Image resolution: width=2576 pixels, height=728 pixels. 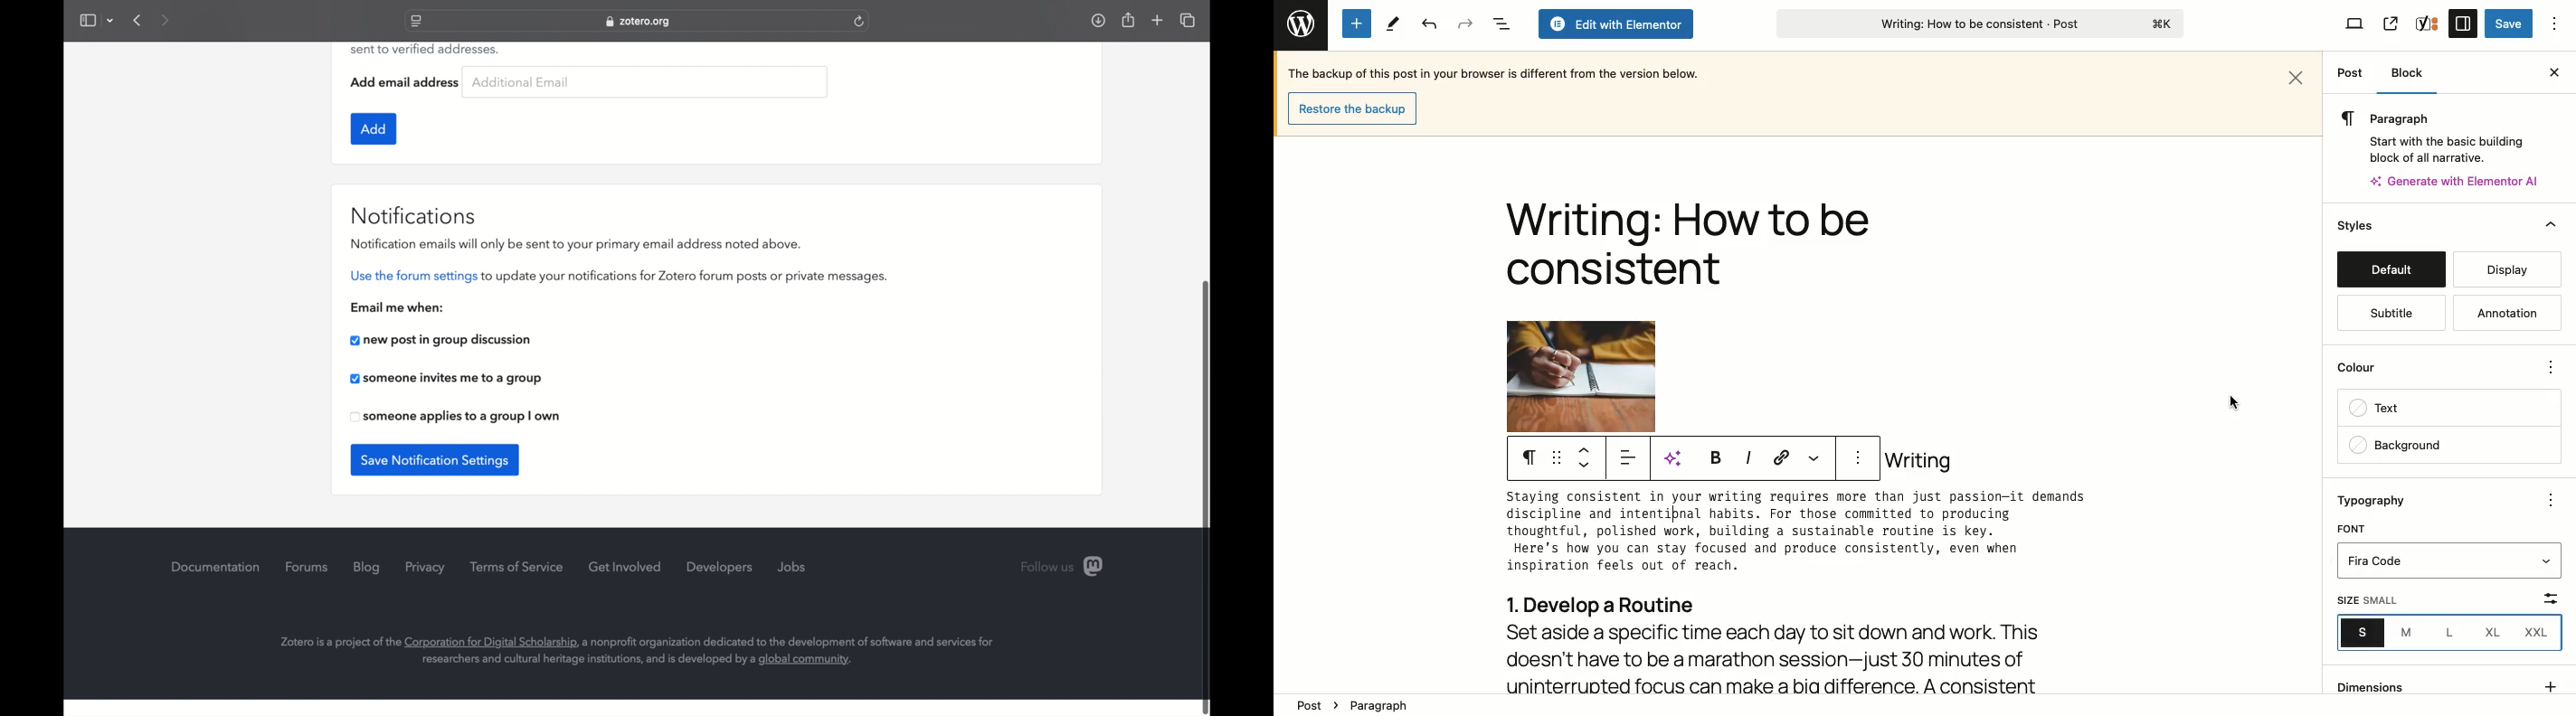 What do you see at coordinates (367, 567) in the screenshot?
I see `blog` at bounding box center [367, 567].